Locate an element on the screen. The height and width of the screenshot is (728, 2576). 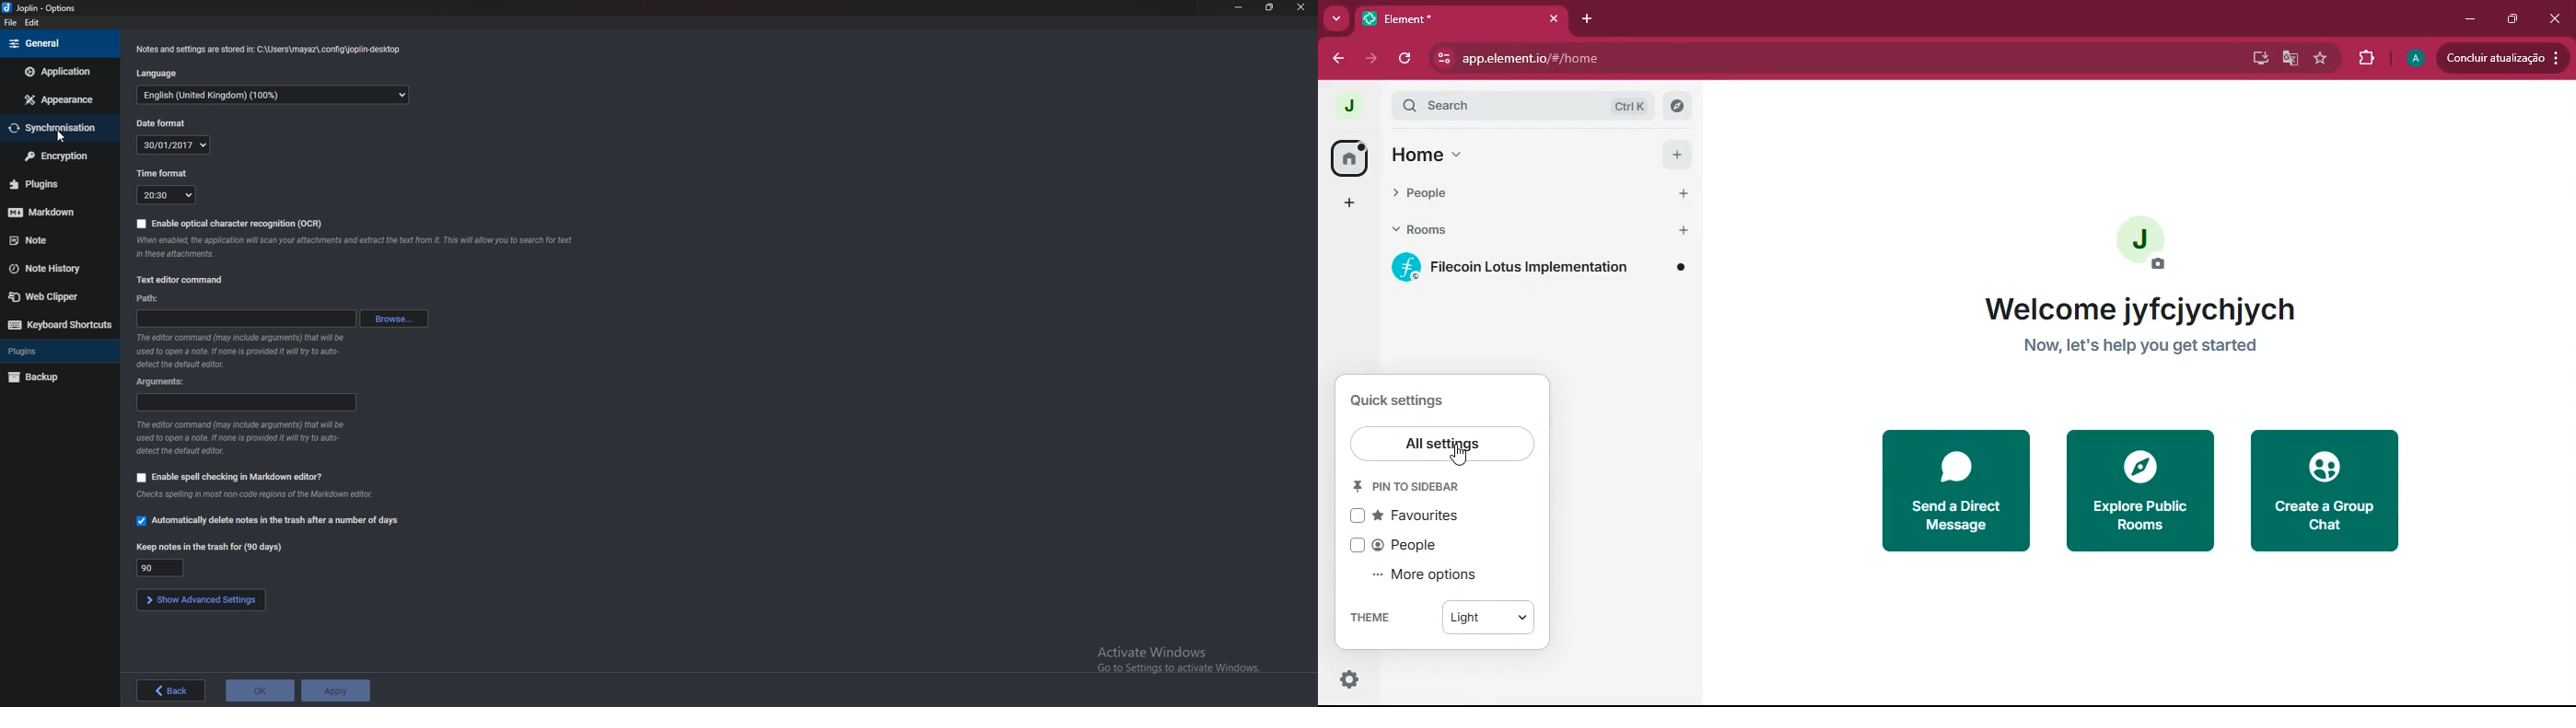
Welcome jyfcjychjych is located at coordinates (2135, 306).